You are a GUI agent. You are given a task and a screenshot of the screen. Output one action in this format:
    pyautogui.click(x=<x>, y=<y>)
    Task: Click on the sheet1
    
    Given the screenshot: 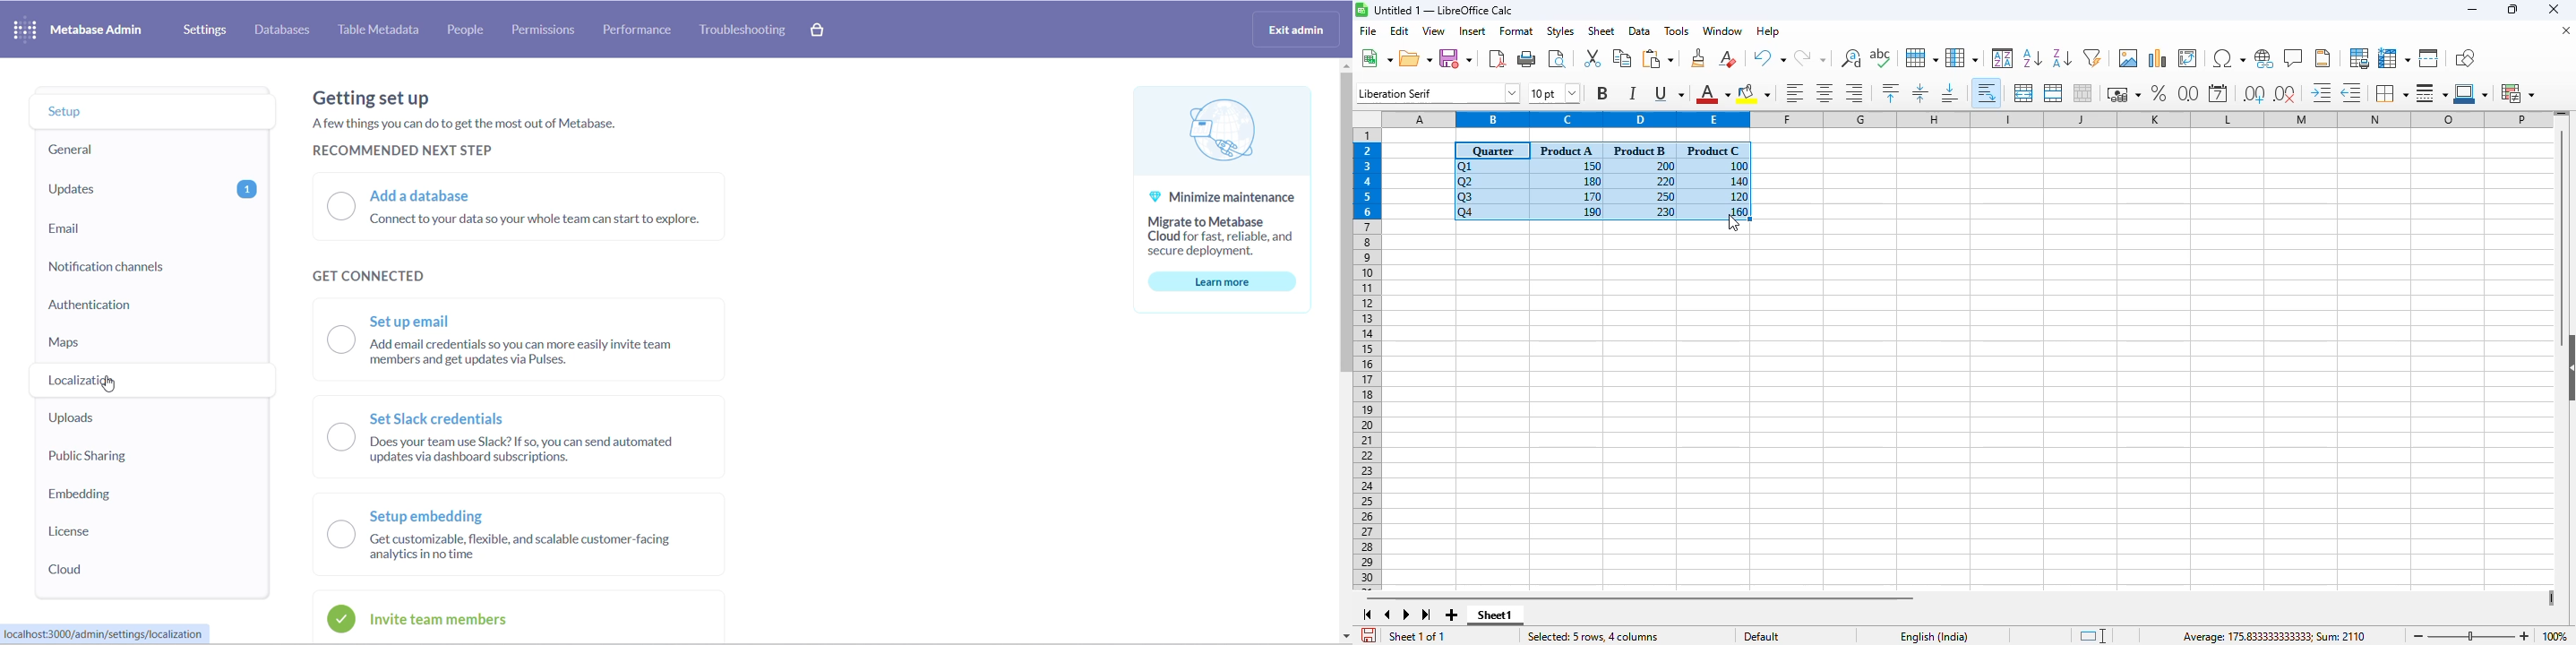 What is the action you would take?
    pyautogui.click(x=1495, y=615)
    